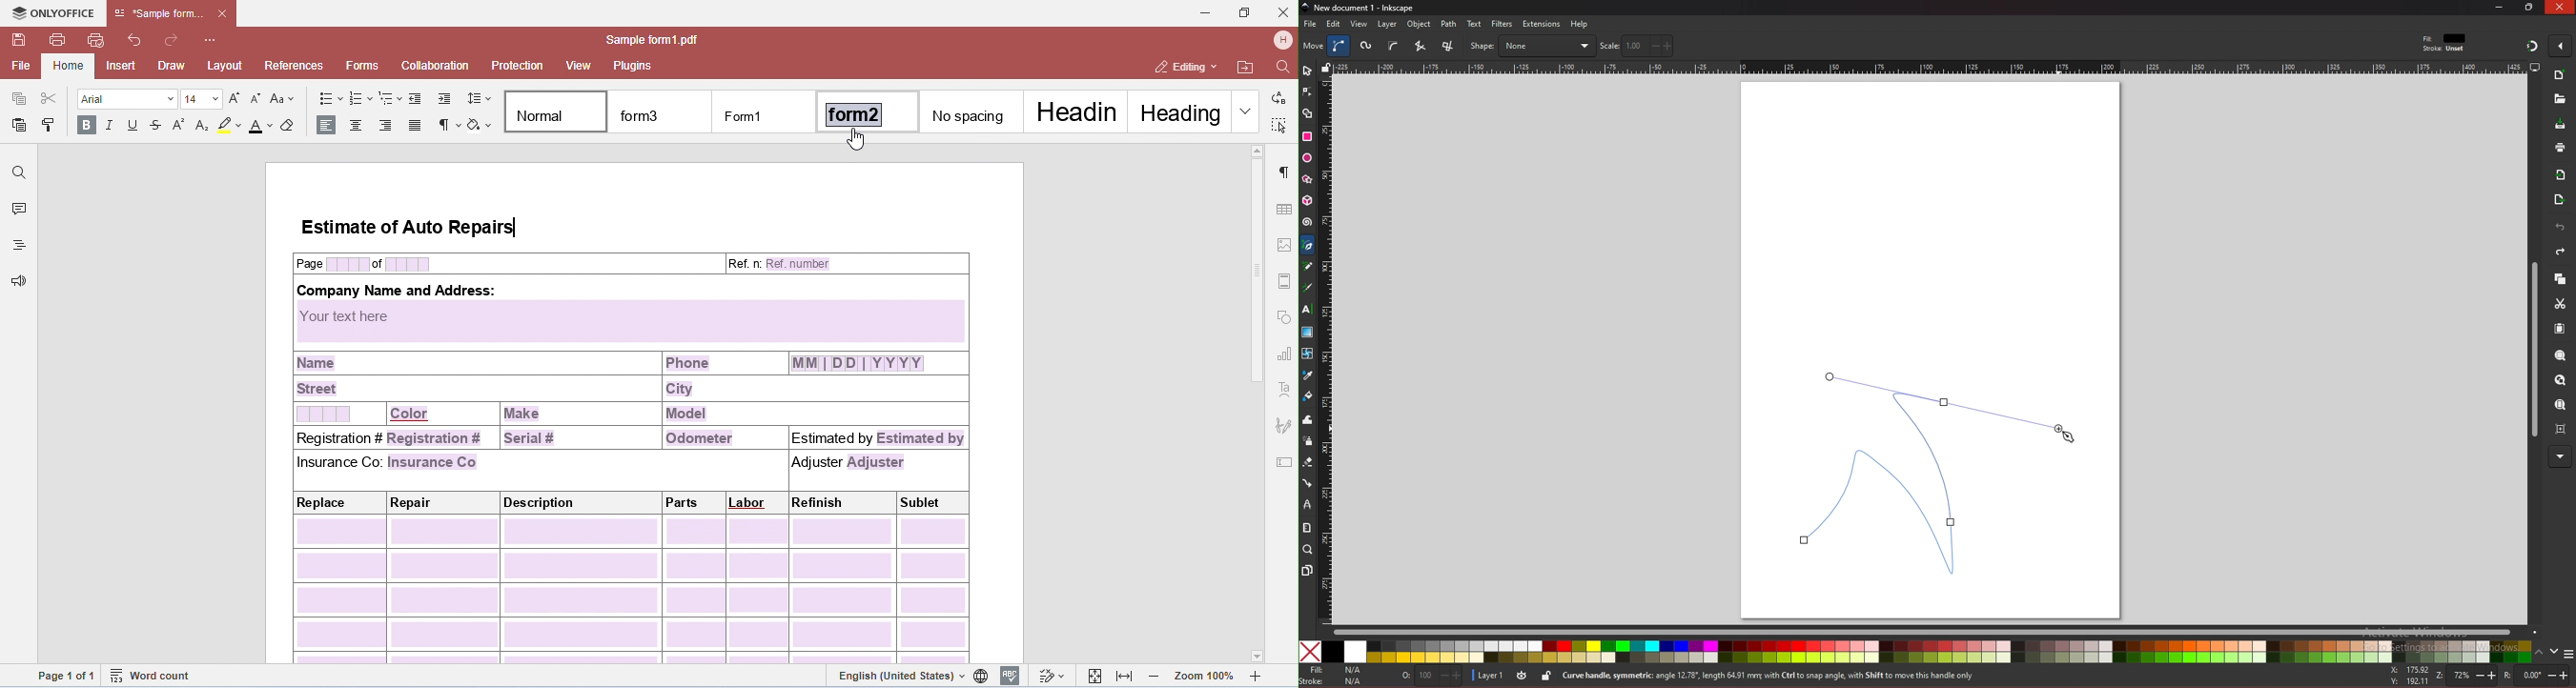 This screenshot has width=2576, height=700. I want to click on fill, so click(1334, 670).